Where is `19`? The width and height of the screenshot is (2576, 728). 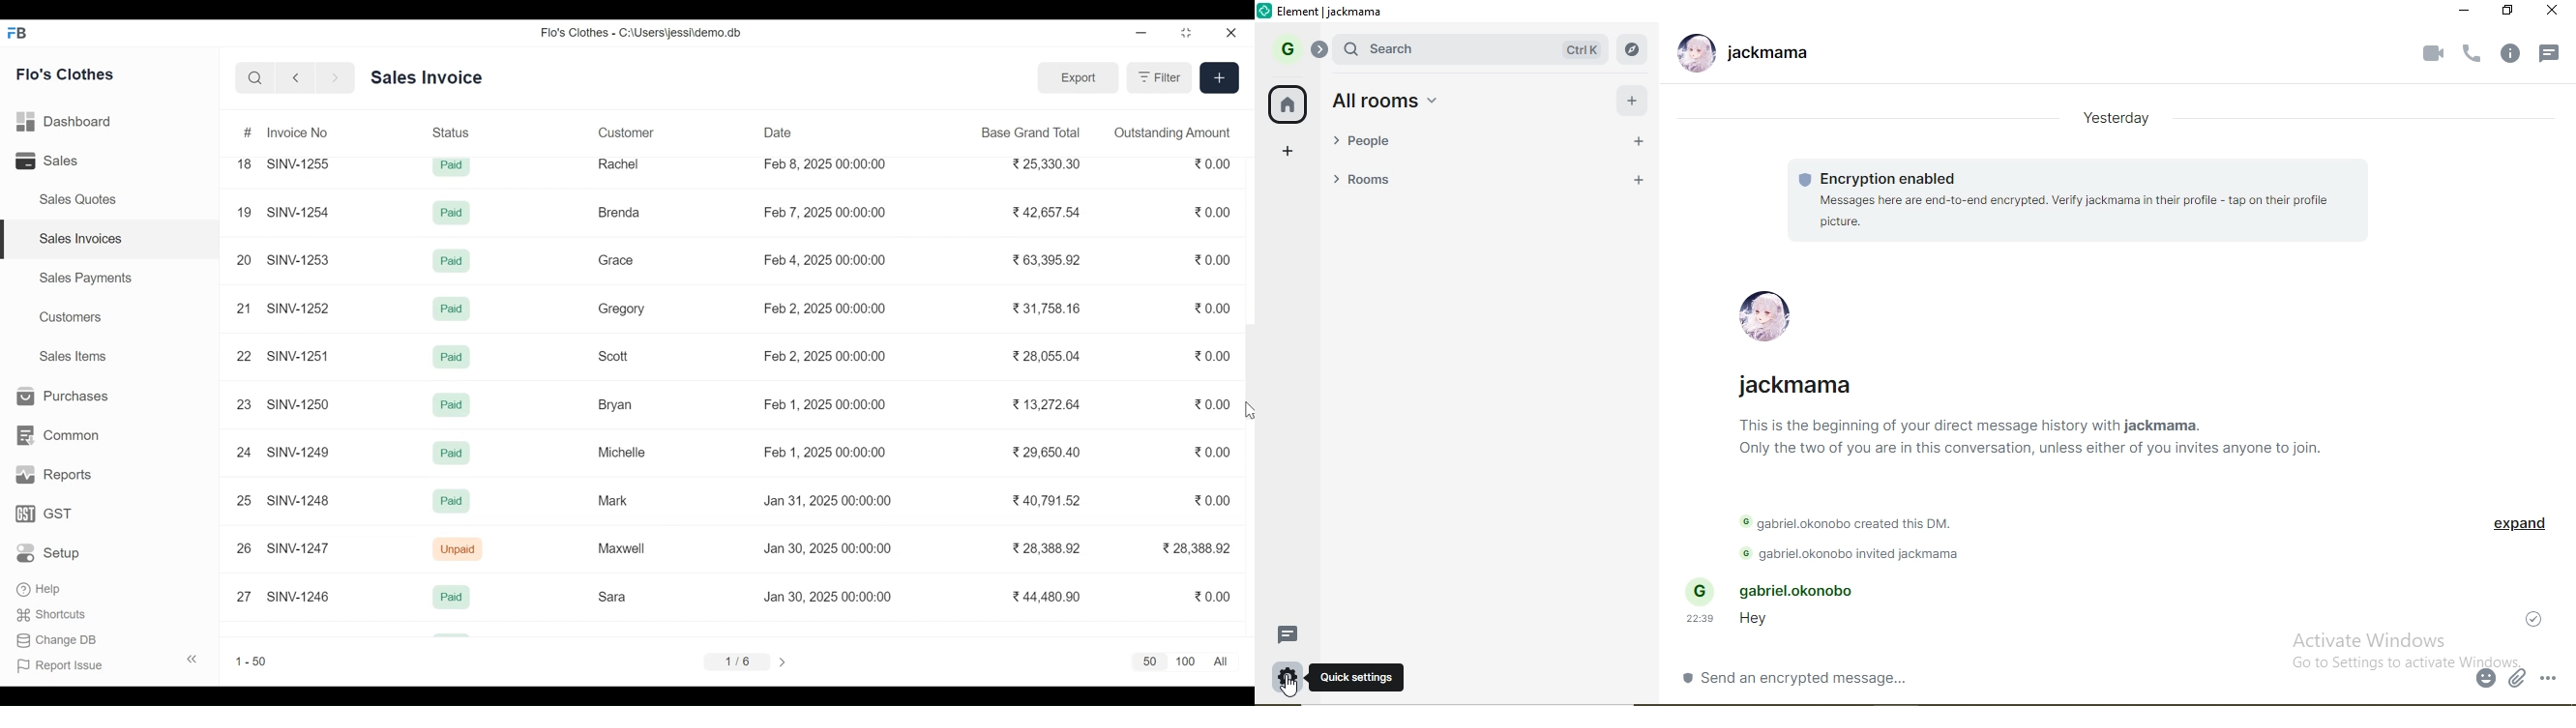
19 is located at coordinates (244, 213).